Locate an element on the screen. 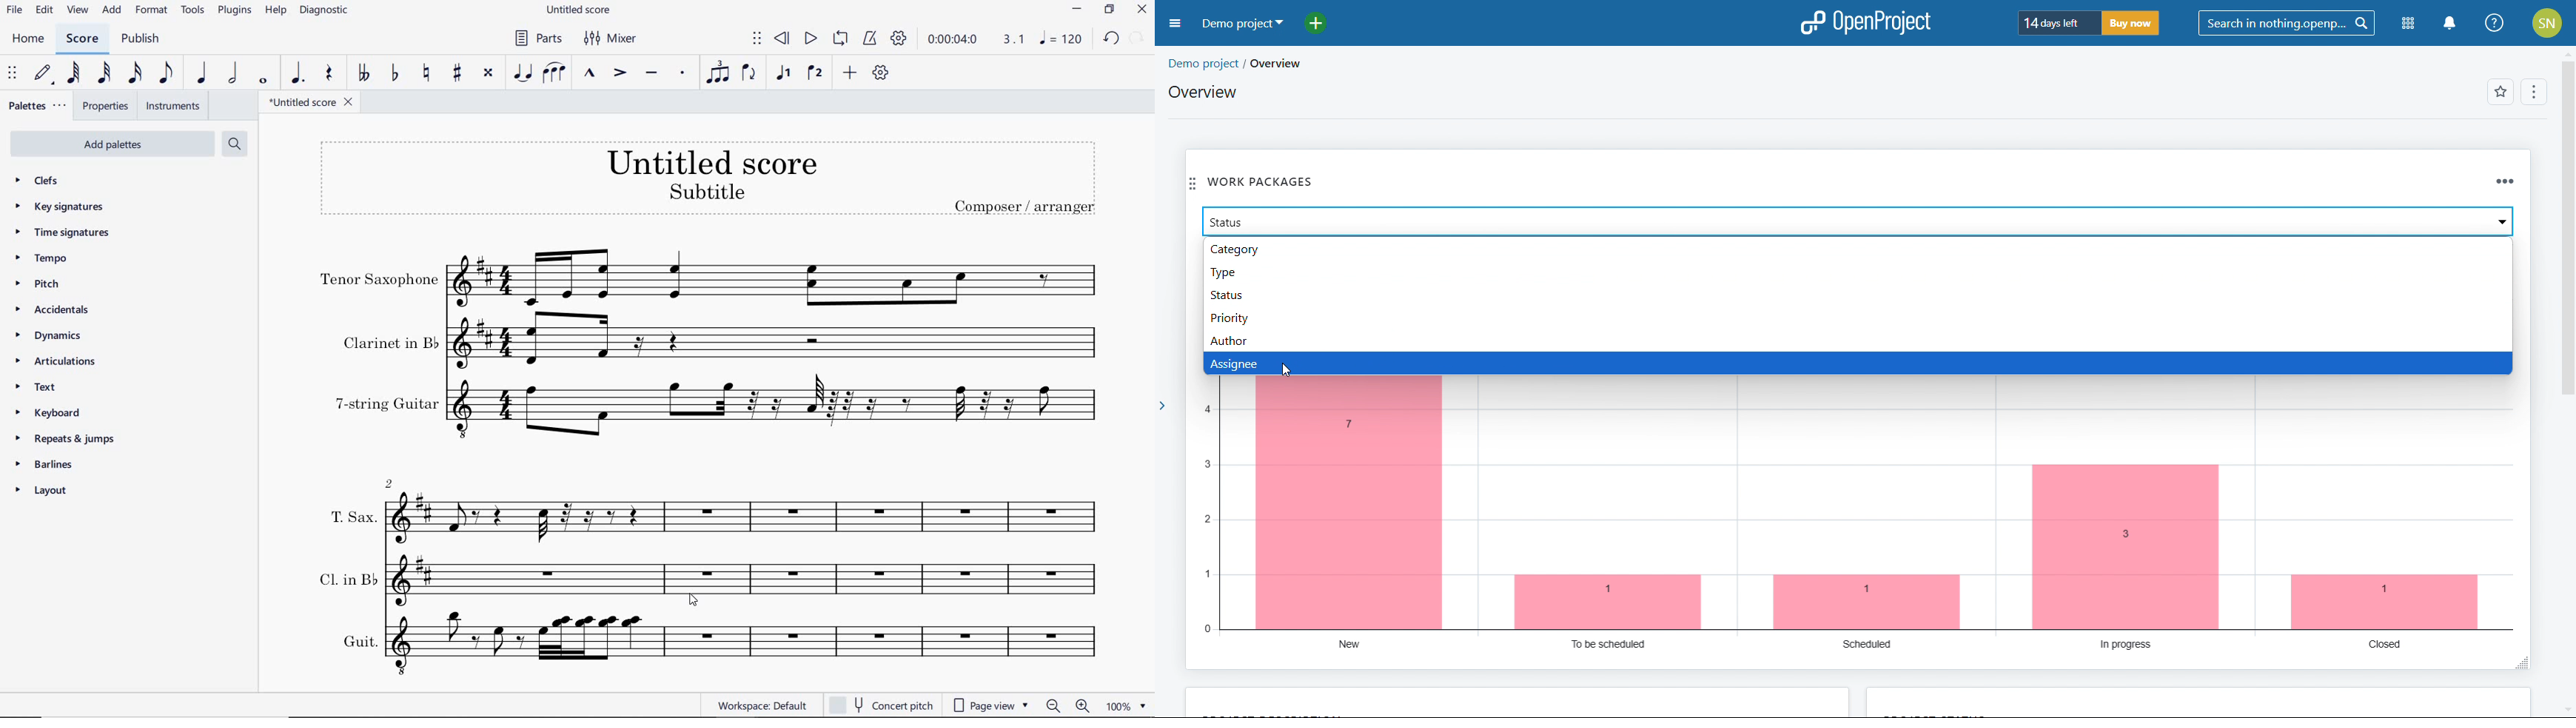 The image size is (2576, 728). PARTS is located at coordinates (538, 38).